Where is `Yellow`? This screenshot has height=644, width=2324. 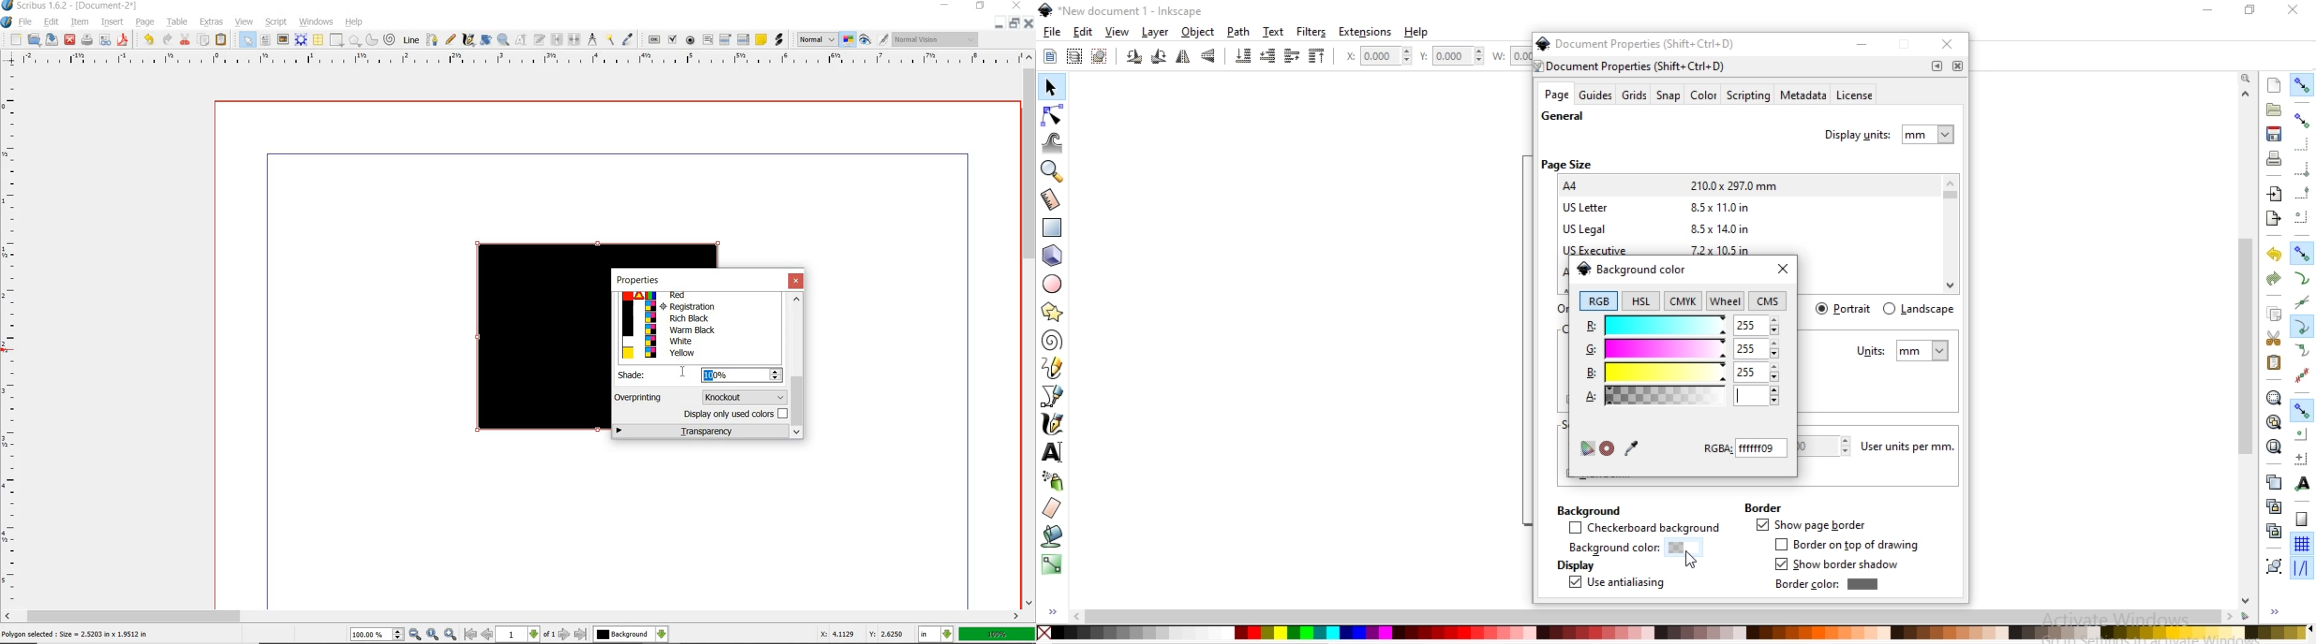 Yellow is located at coordinates (698, 353).